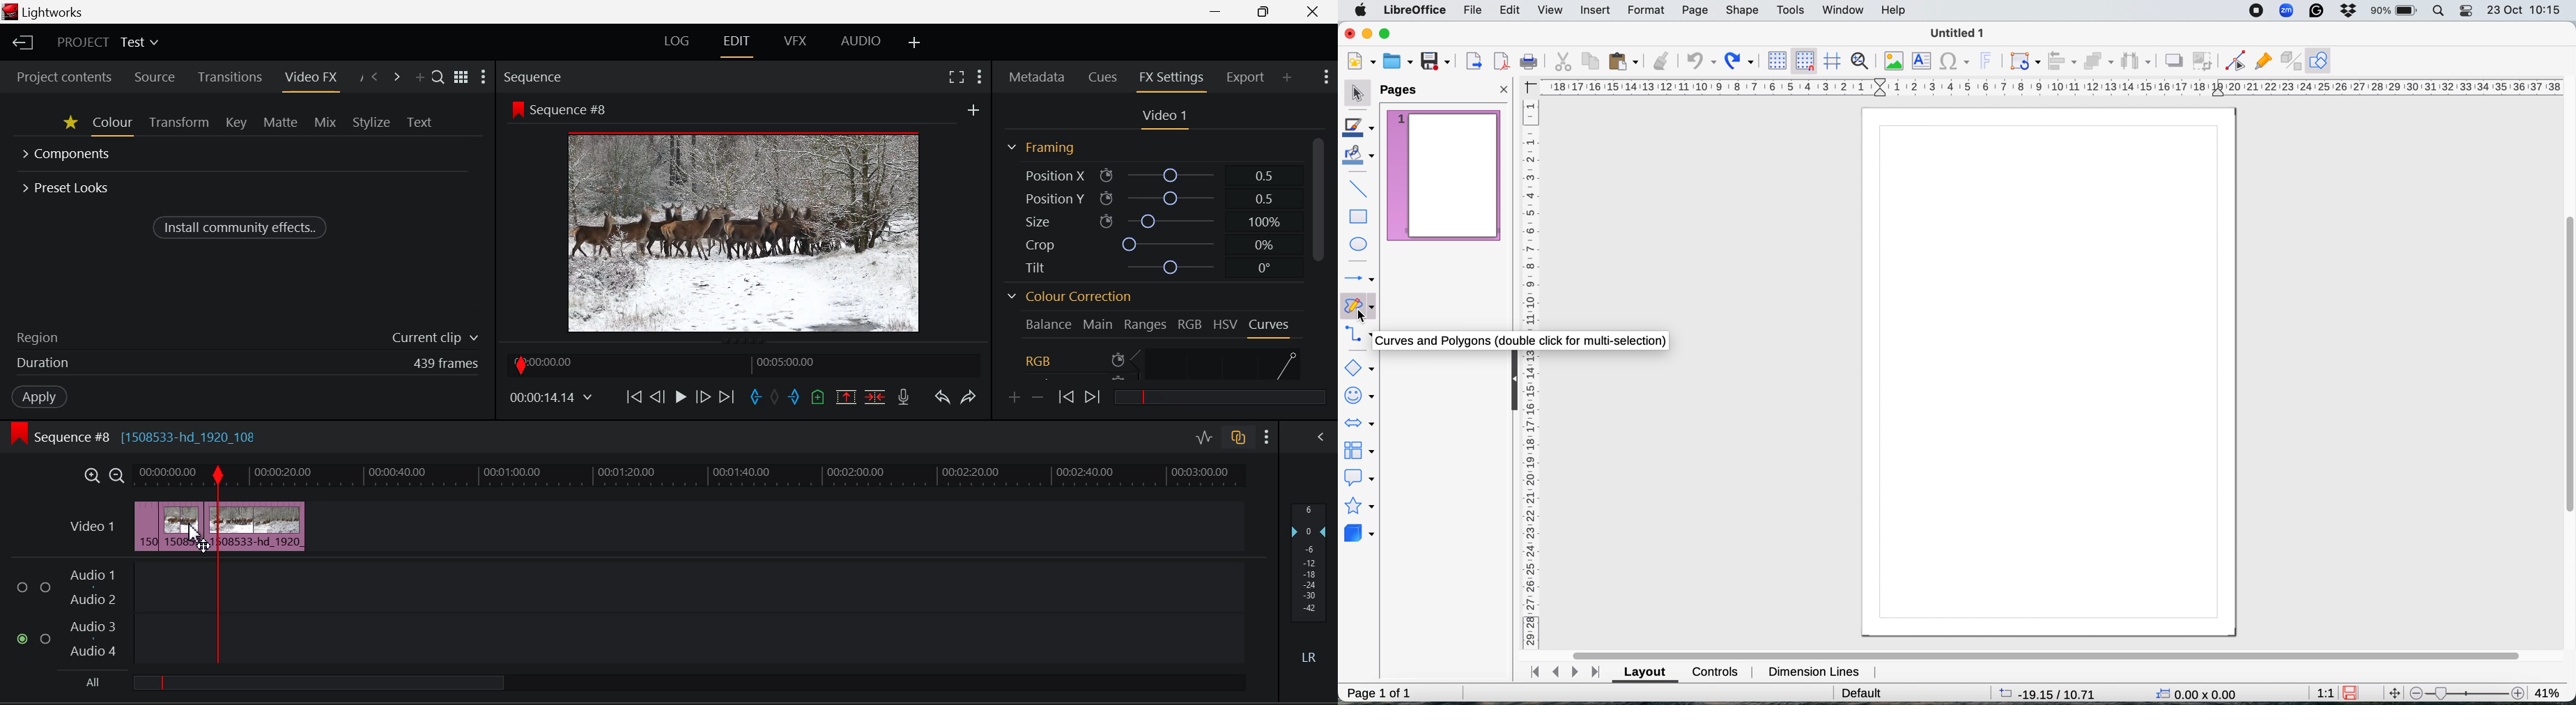 The height and width of the screenshot is (728, 2576). I want to click on helplines when moving, so click(1831, 61).